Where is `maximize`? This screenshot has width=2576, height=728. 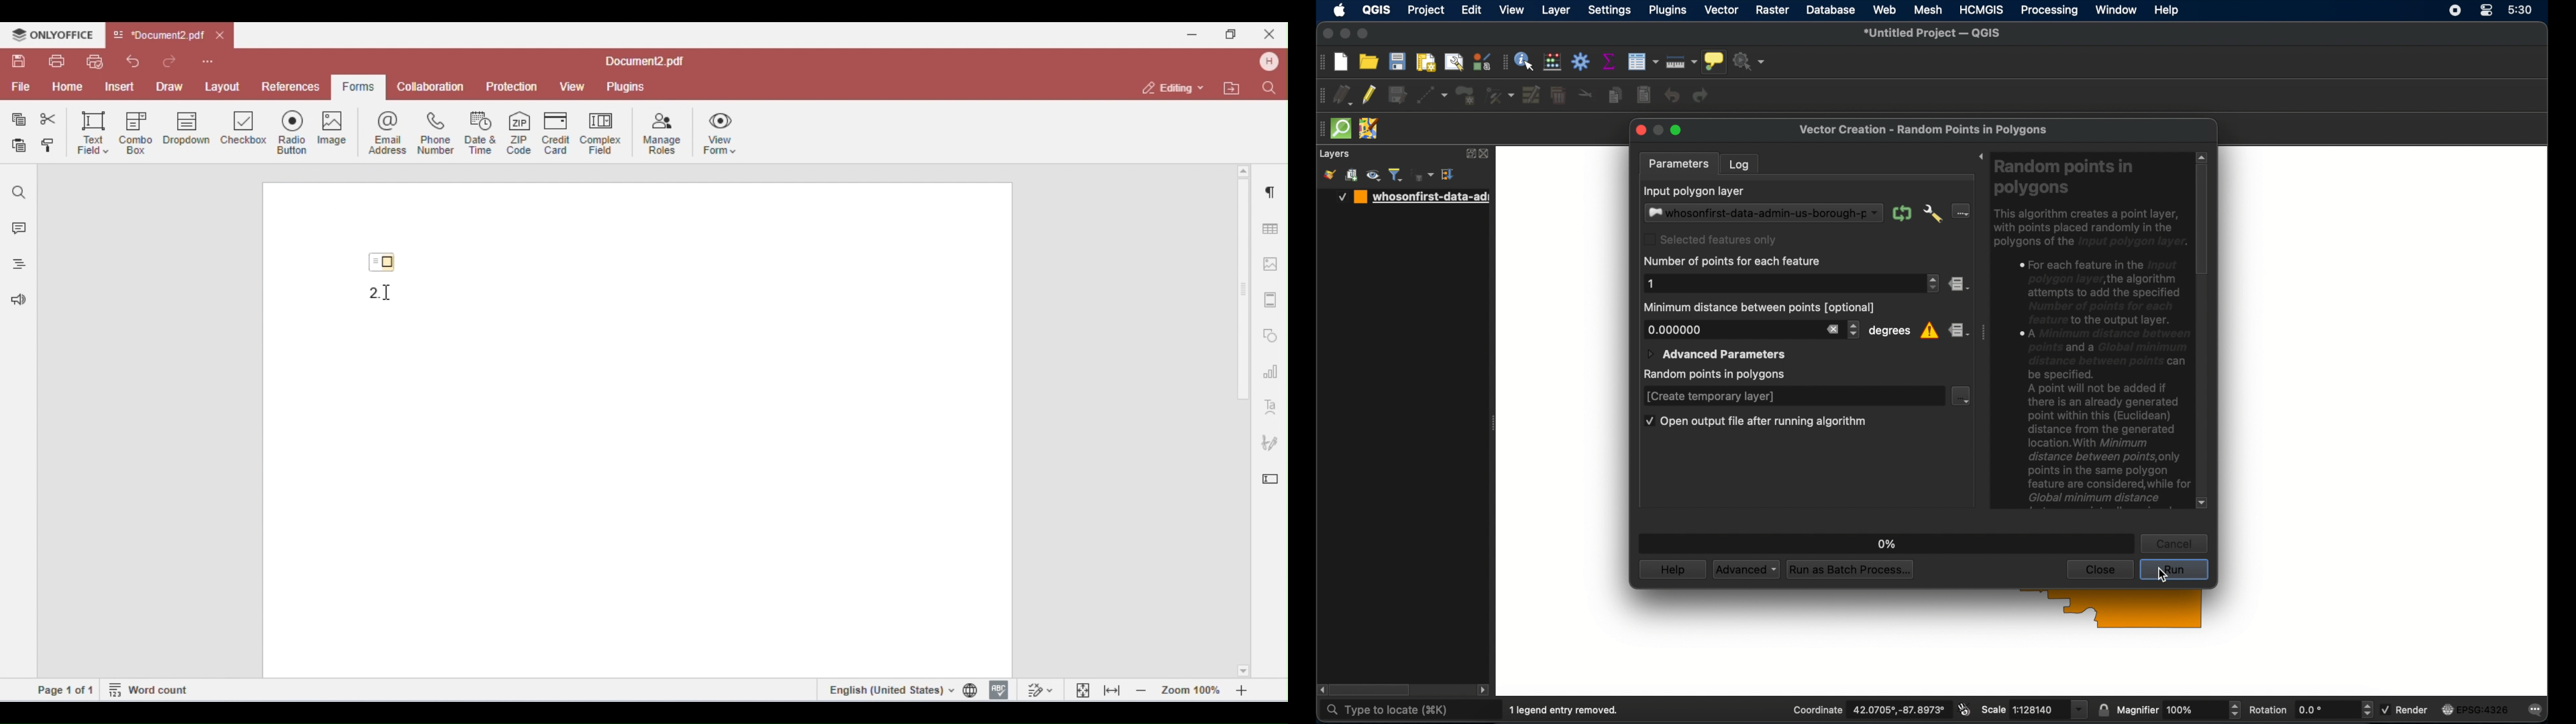
maximize is located at coordinates (1364, 34).